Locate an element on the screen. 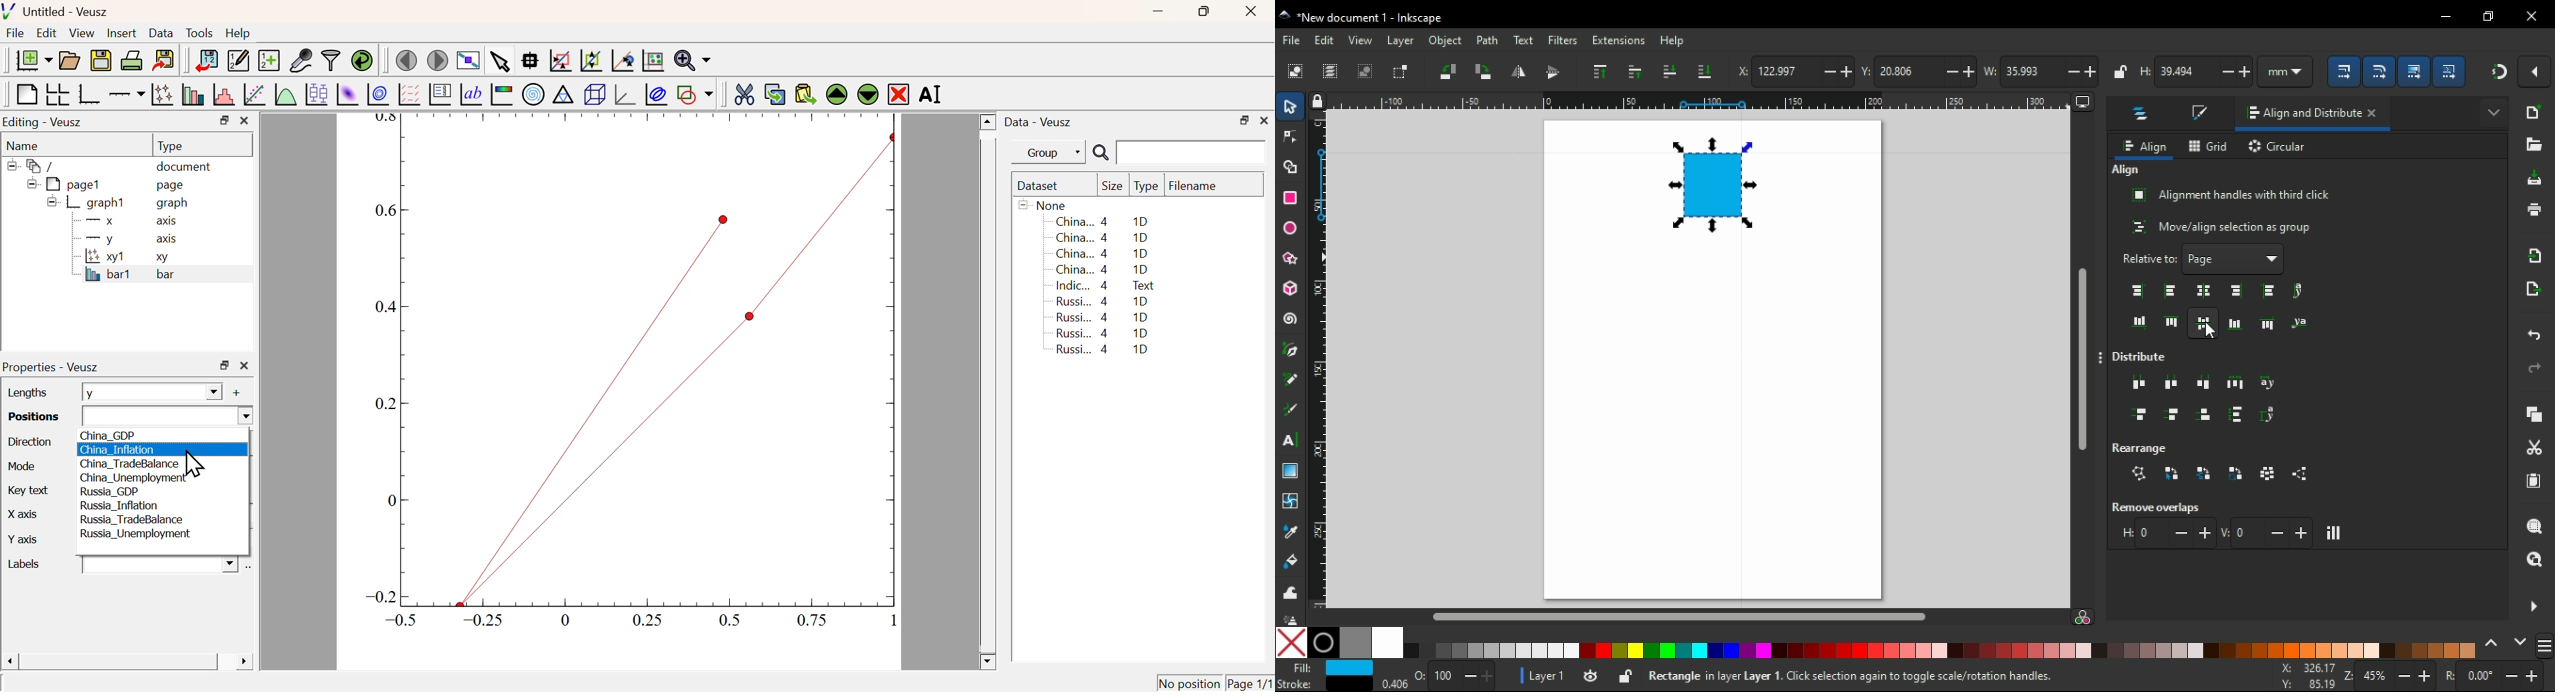  layers and object is located at coordinates (2143, 116).